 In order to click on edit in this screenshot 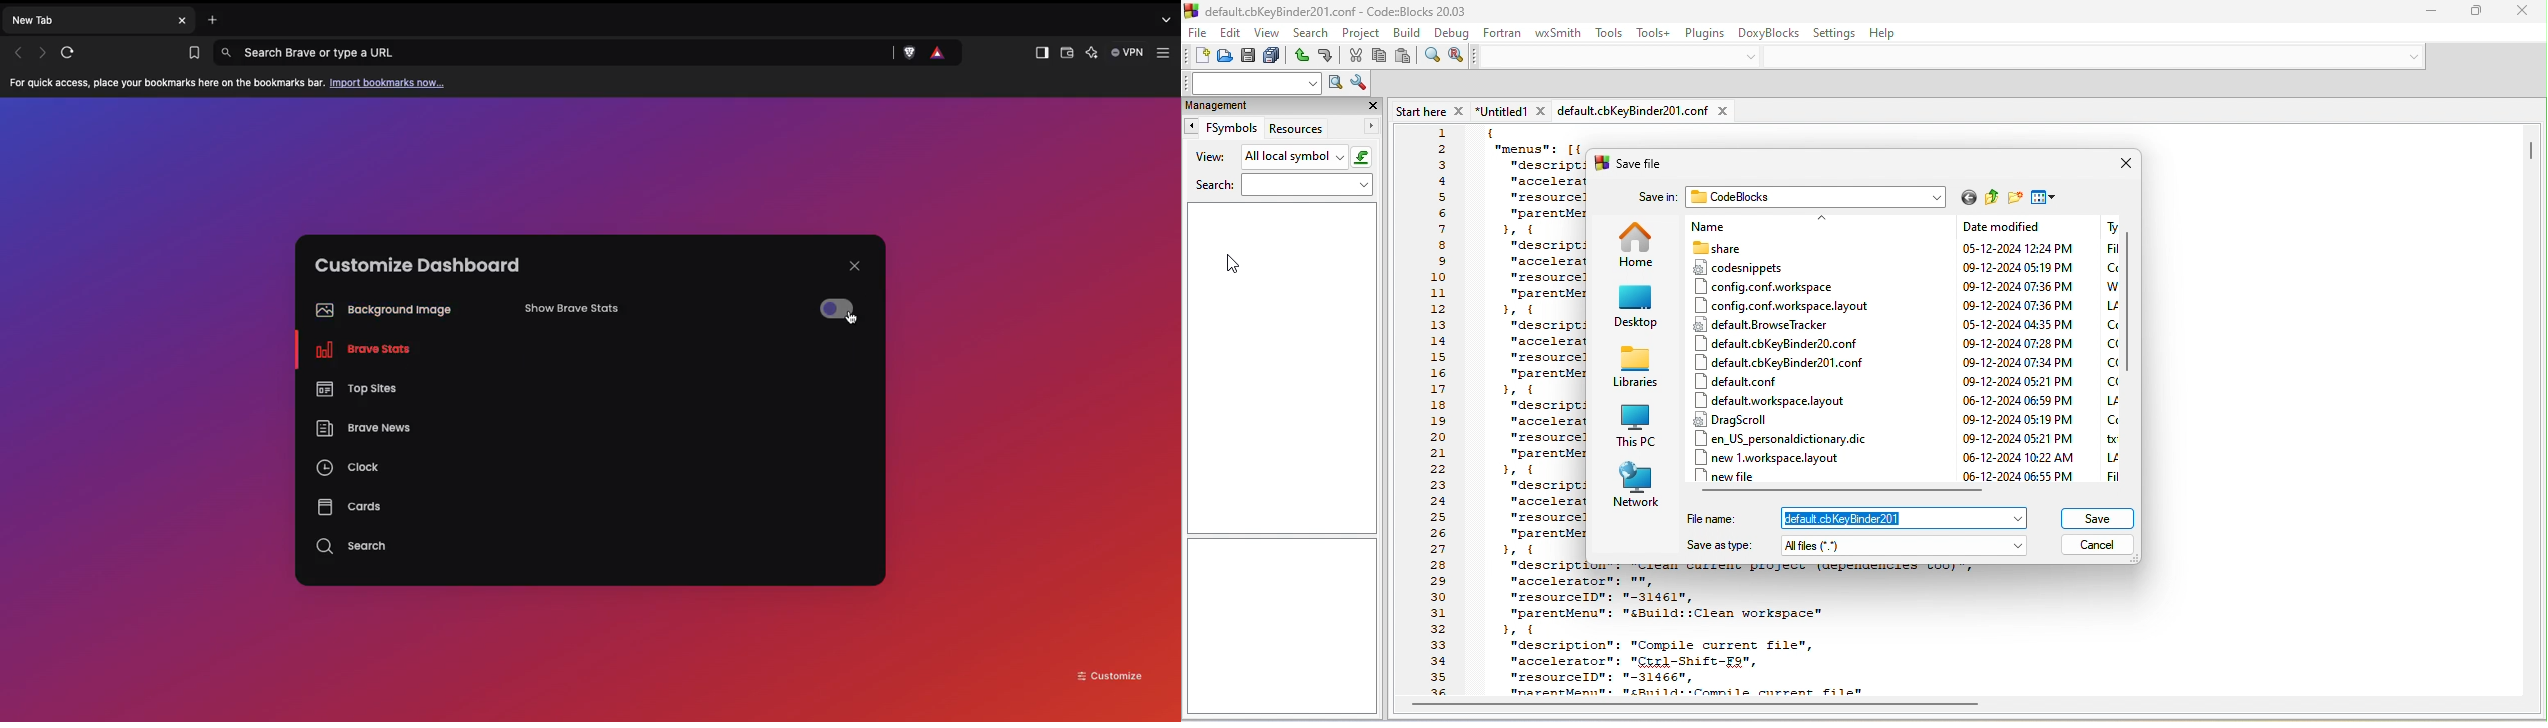, I will do `click(1233, 34)`.